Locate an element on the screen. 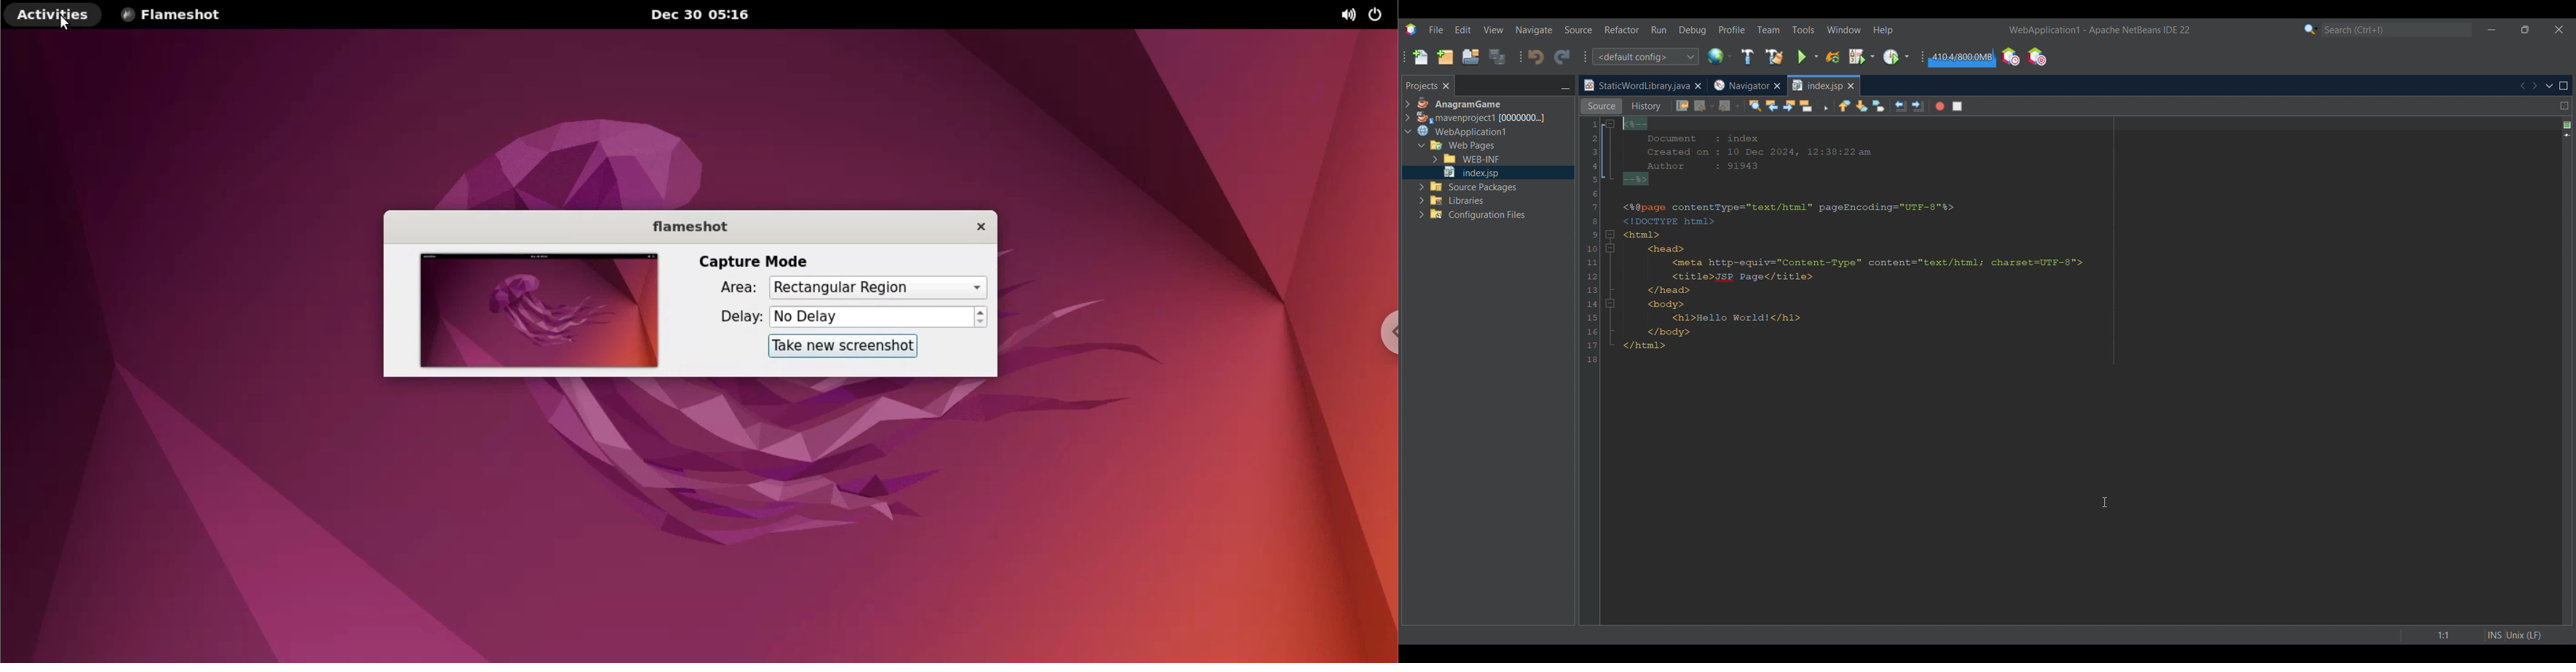 The image size is (2576, 672). delay: is located at coordinates (736, 319).